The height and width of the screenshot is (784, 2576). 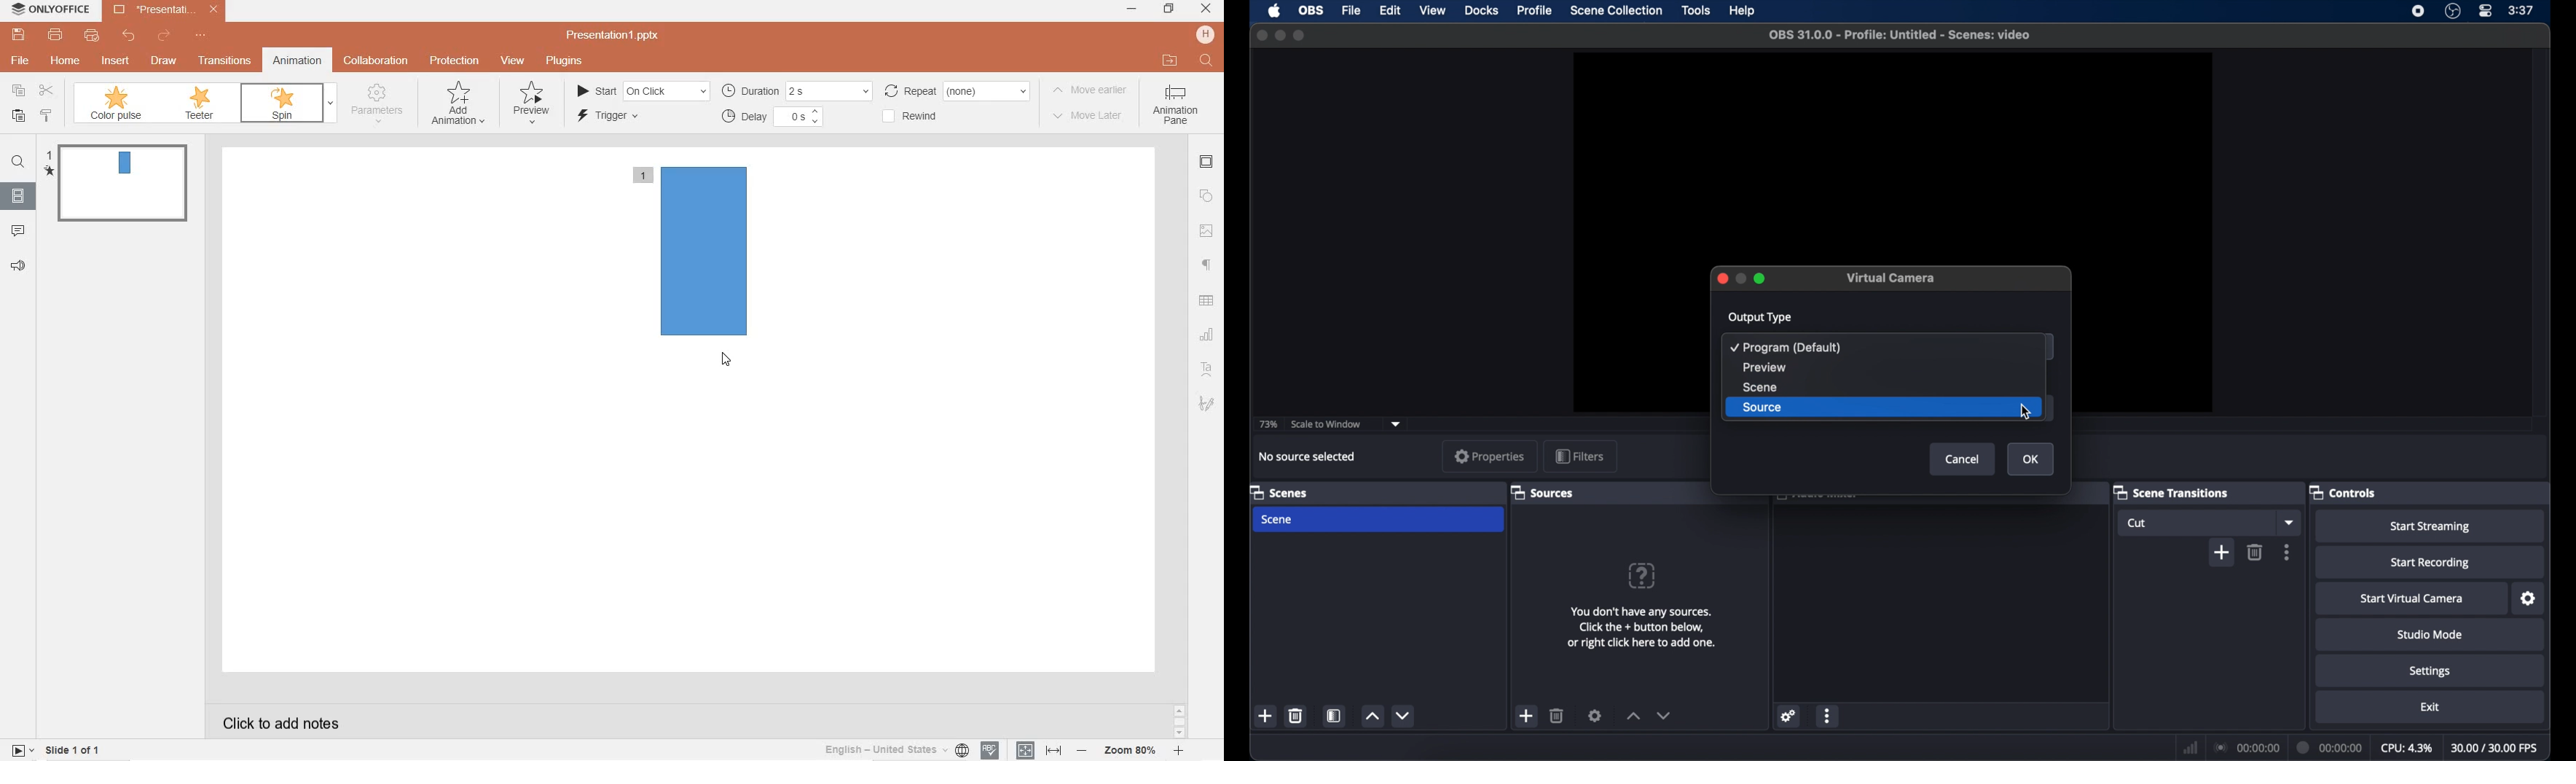 I want to click on profile, so click(x=1537, y=10).